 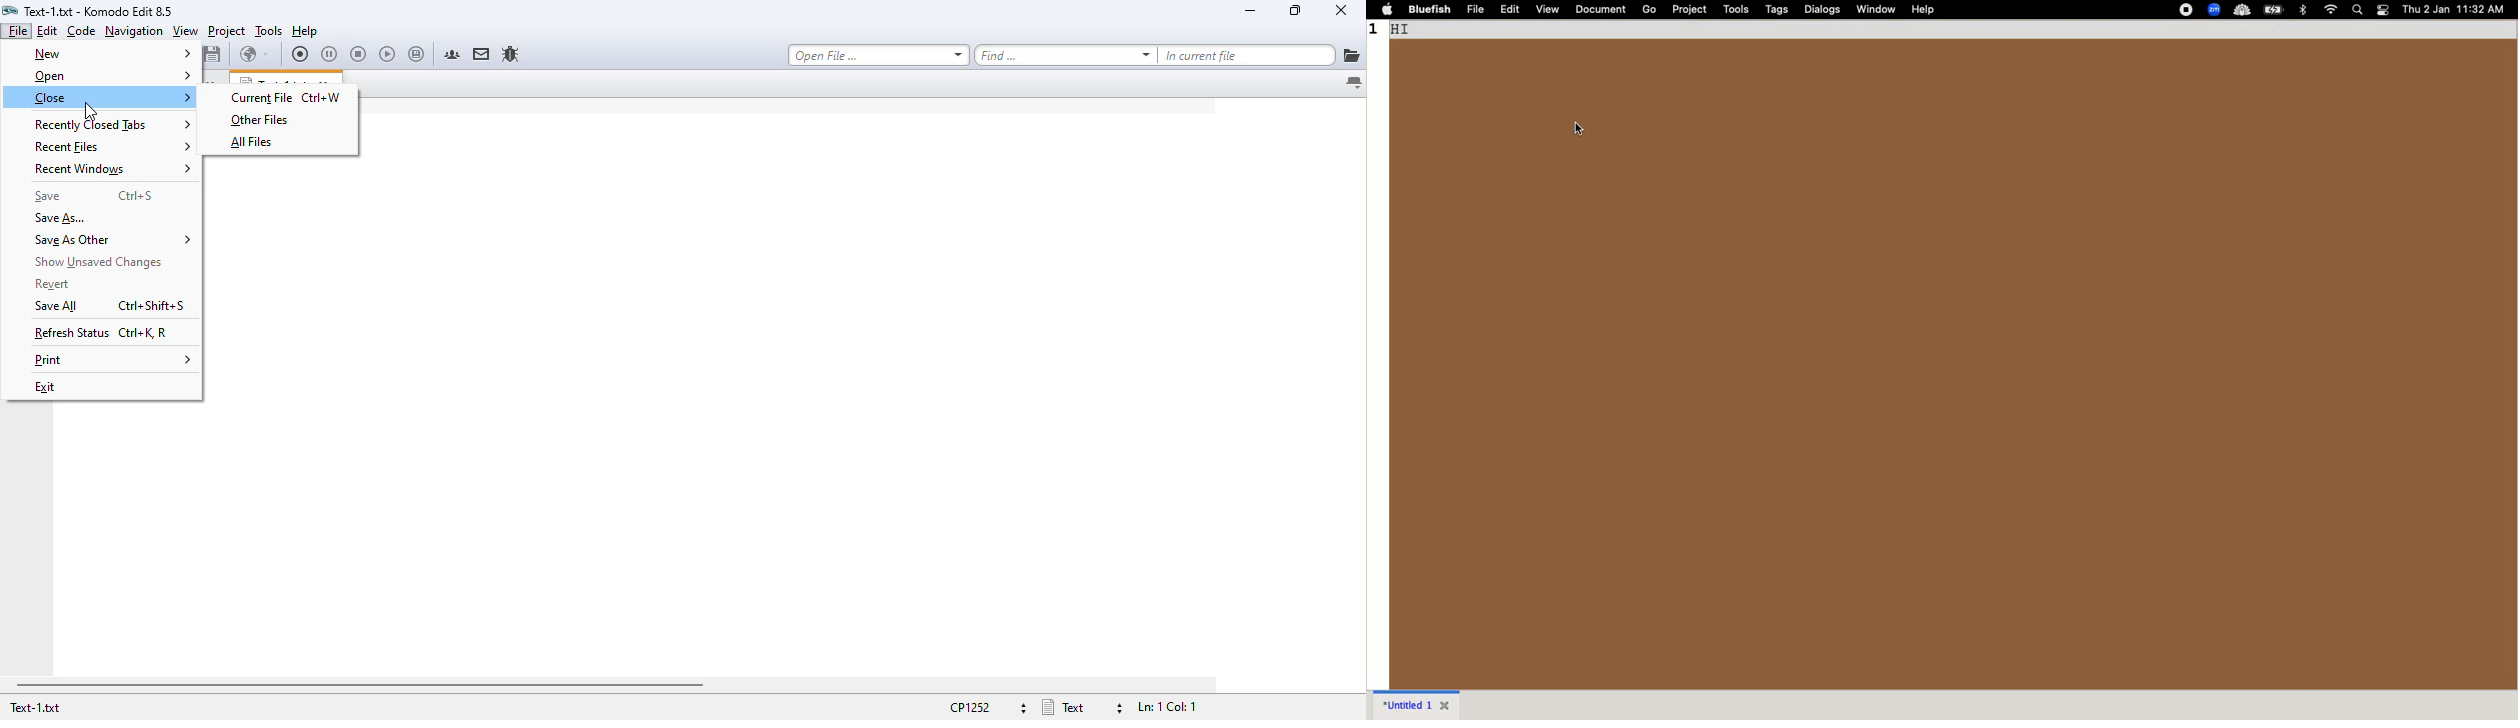 What do you see at coordinates (301, 54) in the screenshot?
I see `record macro` at bounding box center [301, 54].